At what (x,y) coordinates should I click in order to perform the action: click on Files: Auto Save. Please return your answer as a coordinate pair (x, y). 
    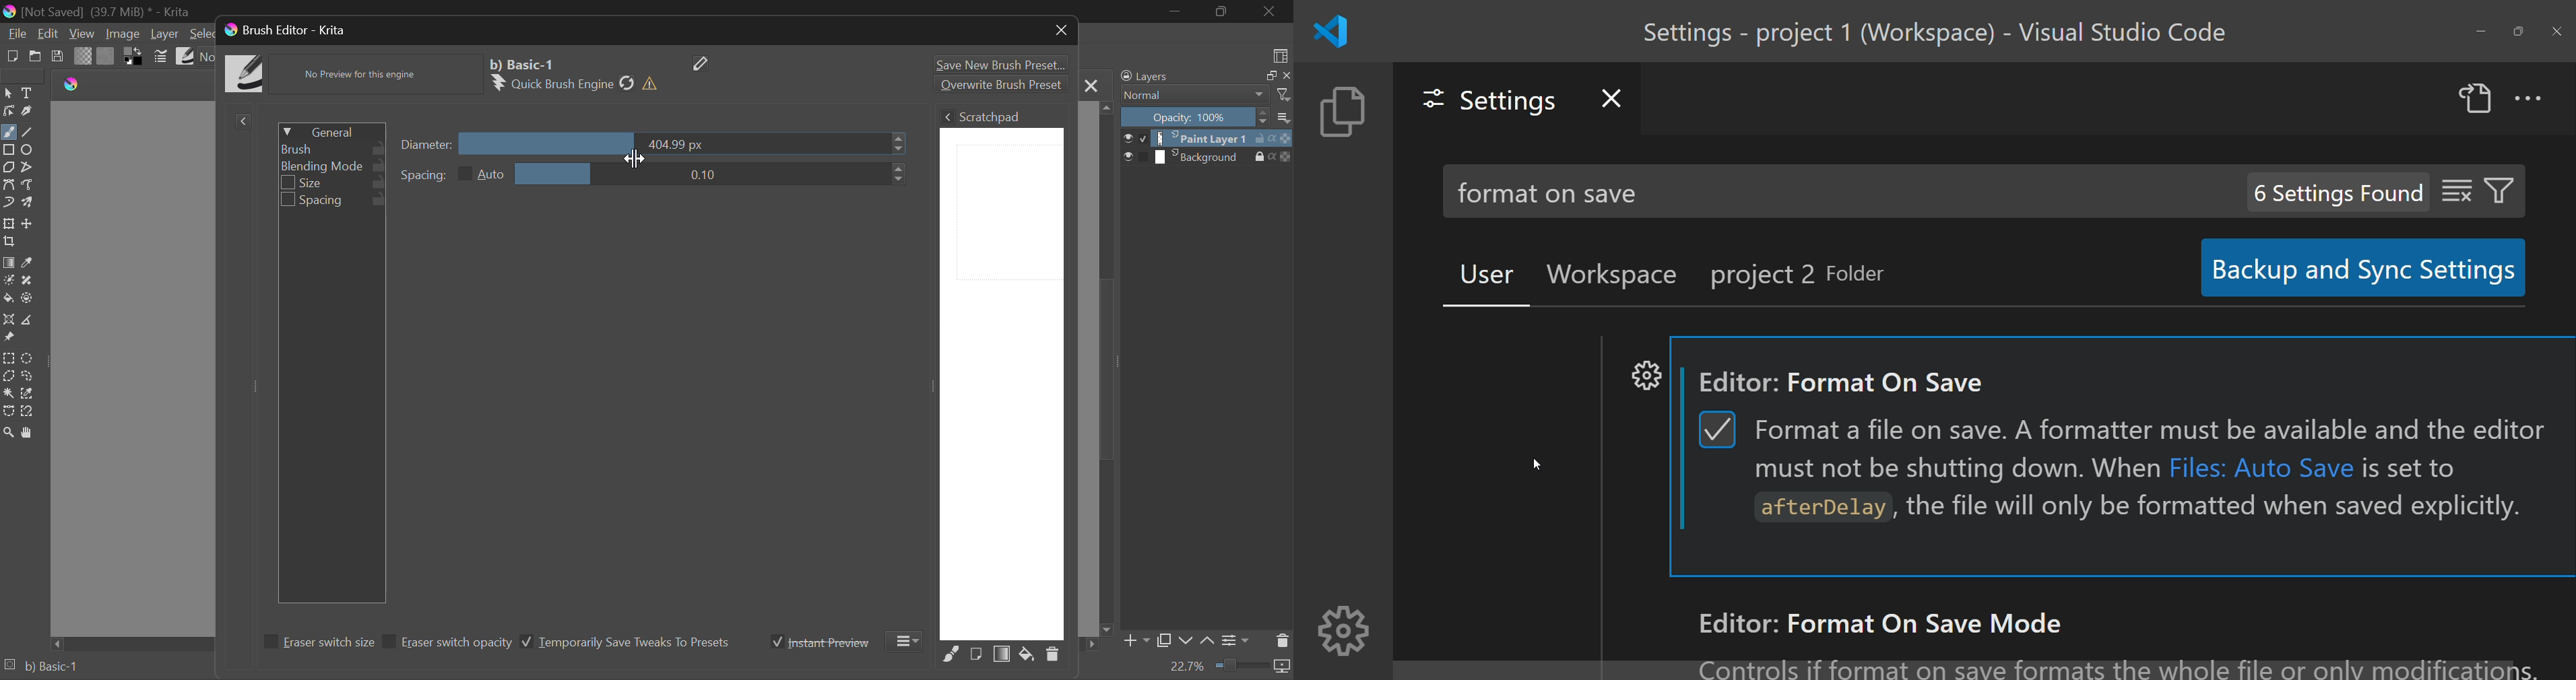
    Looking at the image, I should click on (2261, 468).